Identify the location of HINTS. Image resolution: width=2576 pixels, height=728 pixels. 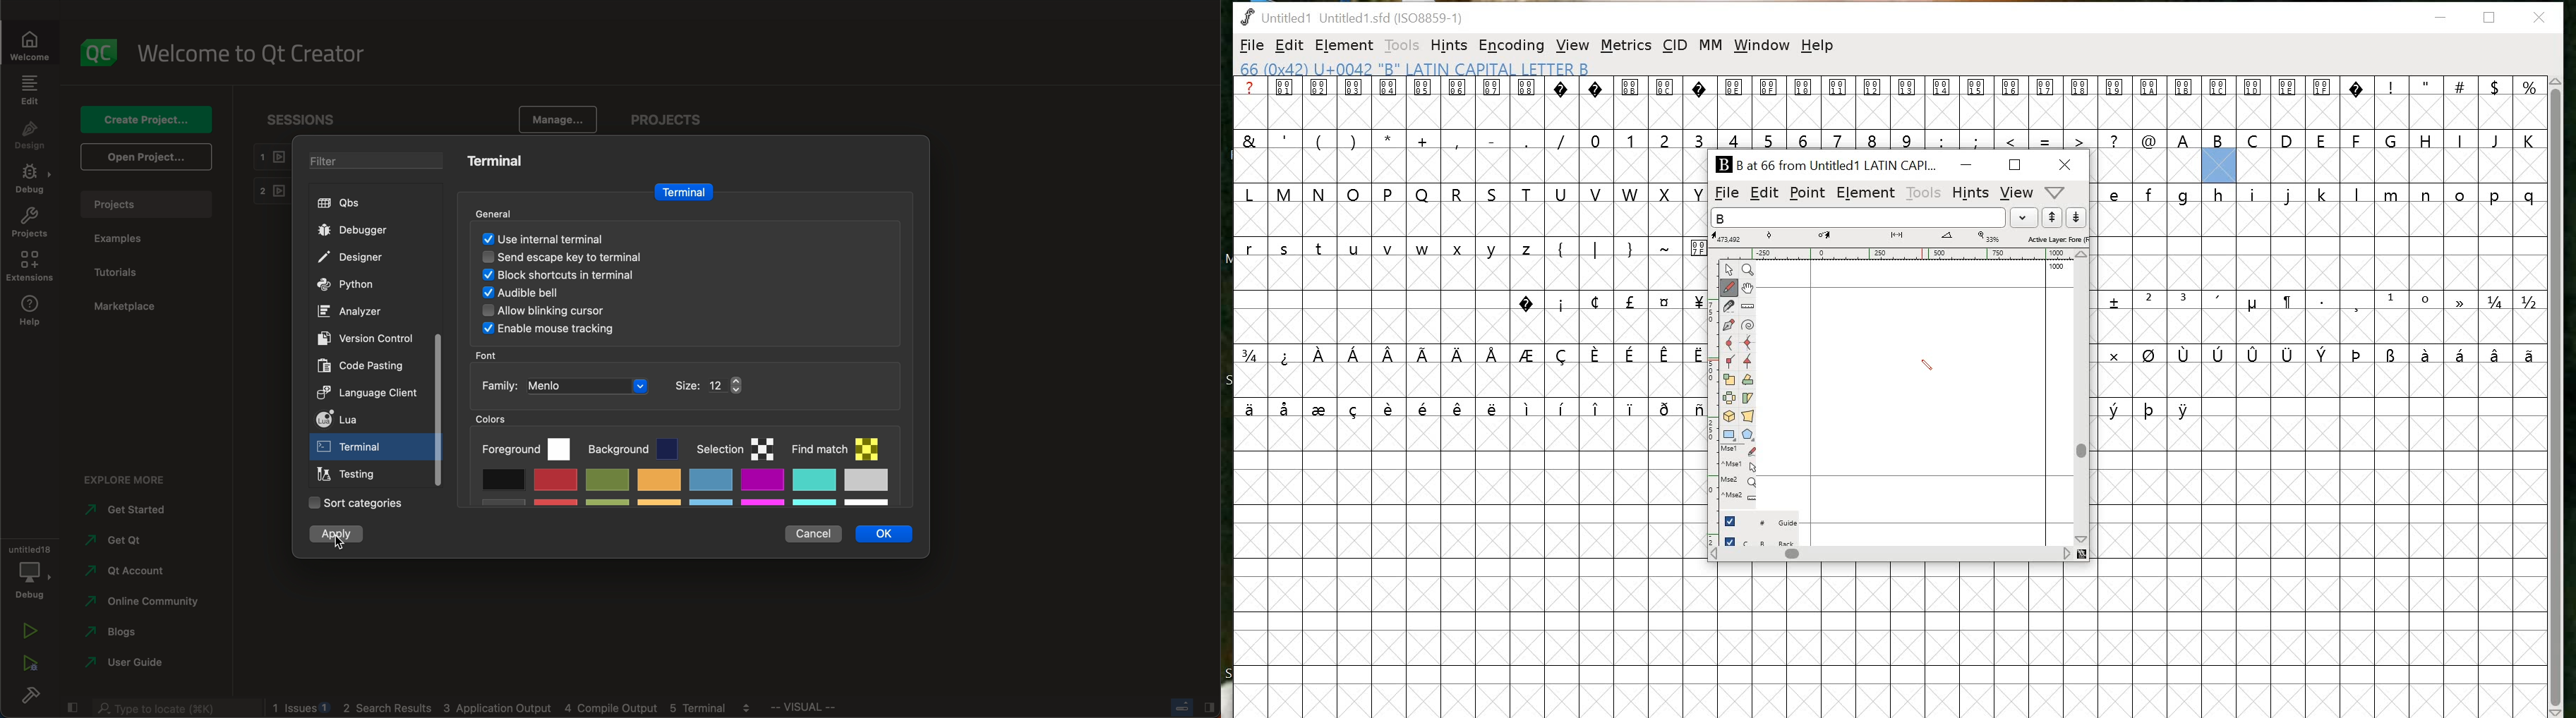
(1970, 192).